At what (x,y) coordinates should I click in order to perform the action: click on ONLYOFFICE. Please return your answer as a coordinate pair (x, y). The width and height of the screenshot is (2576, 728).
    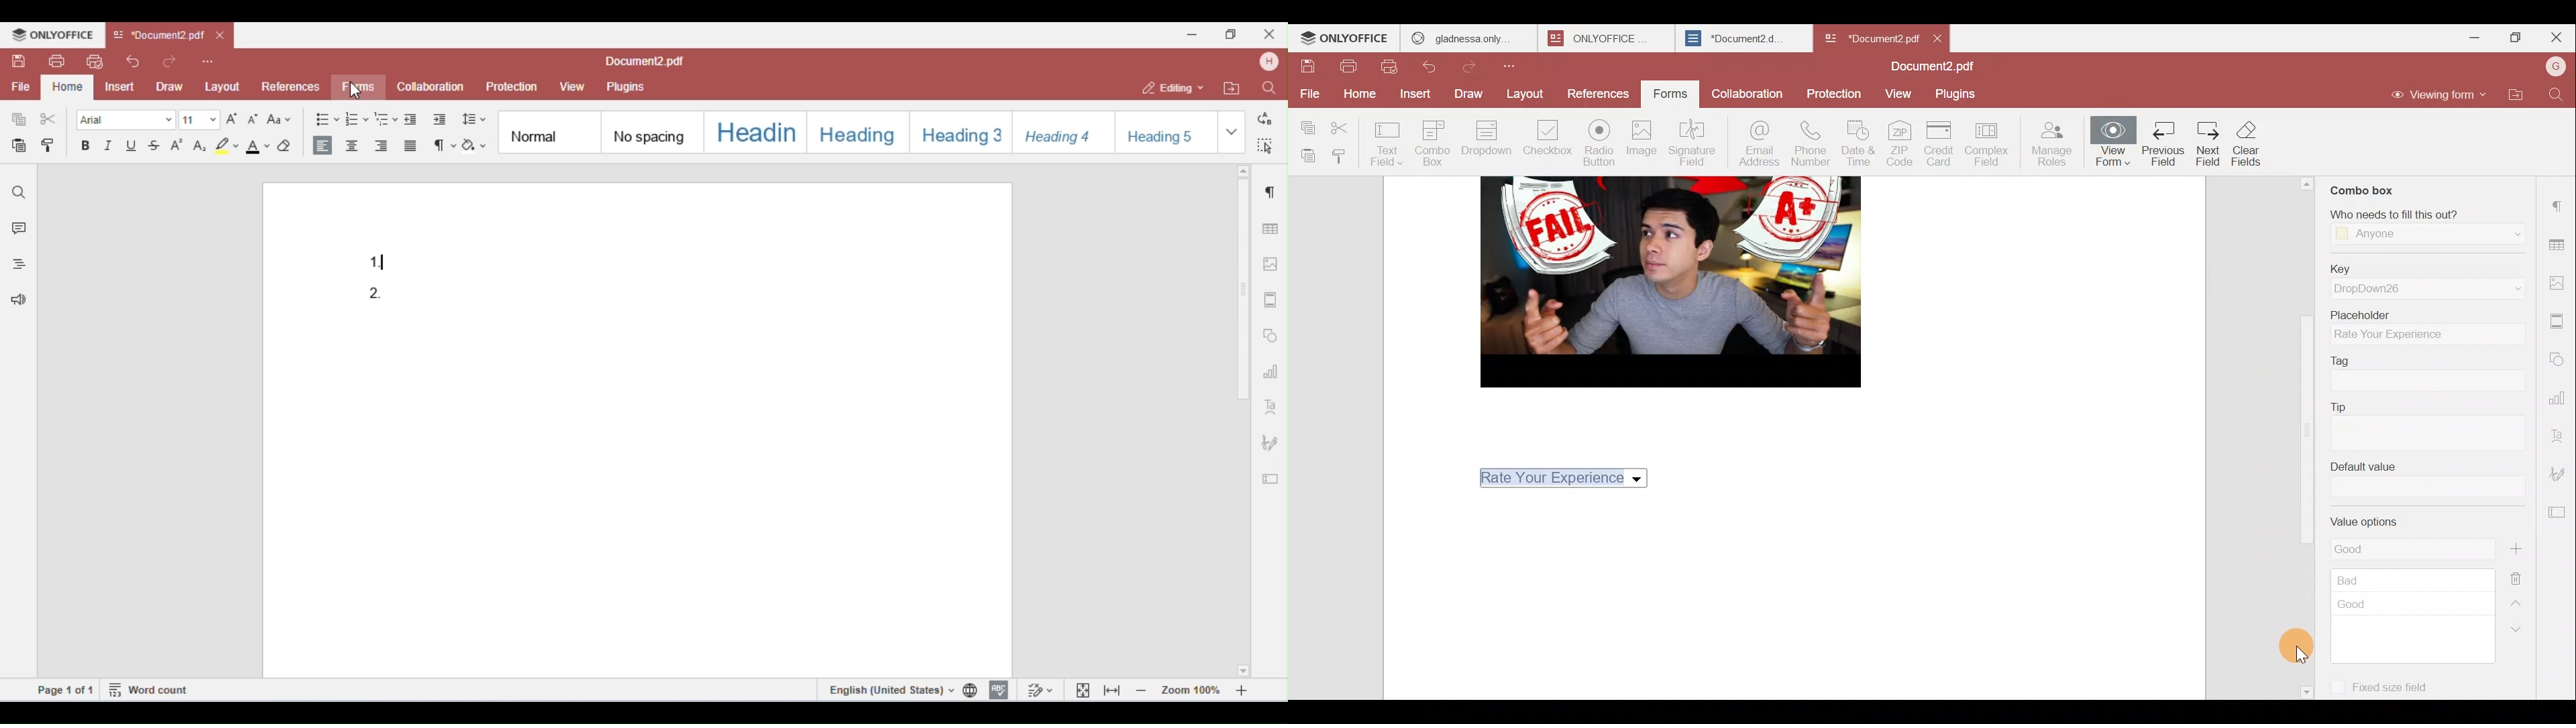
    Looking at the image, I should click on (1345, 40).